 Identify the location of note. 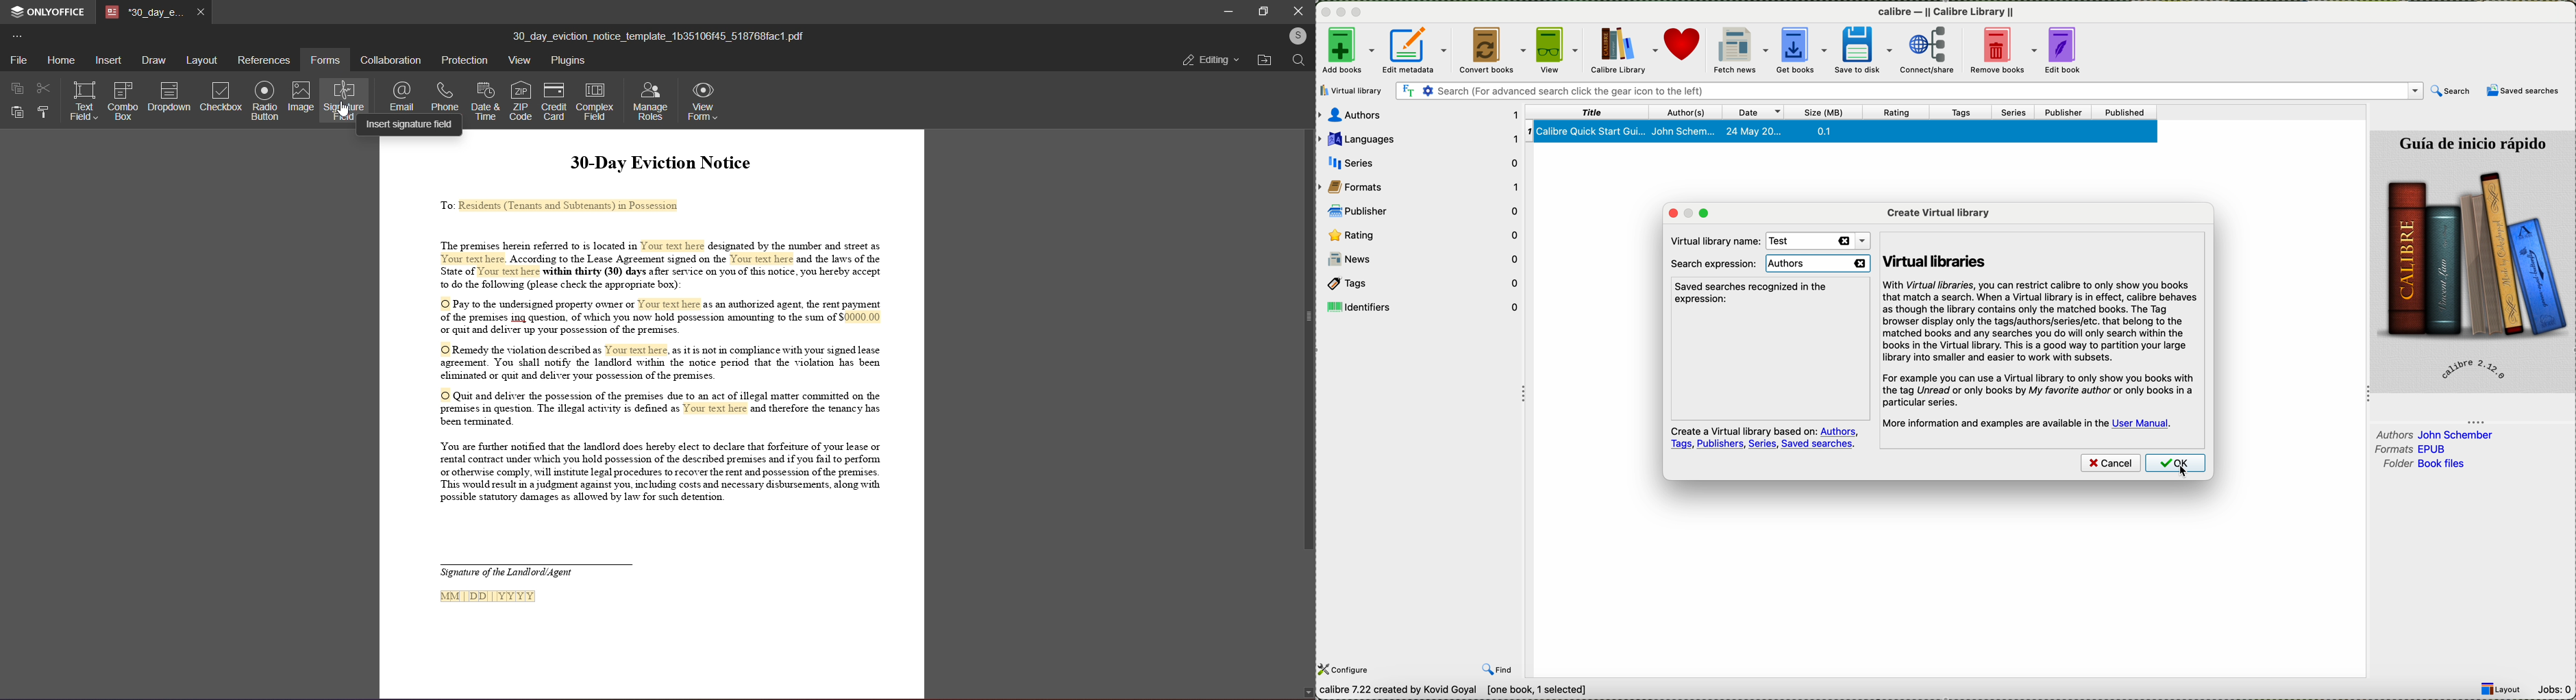
(1765, 439).